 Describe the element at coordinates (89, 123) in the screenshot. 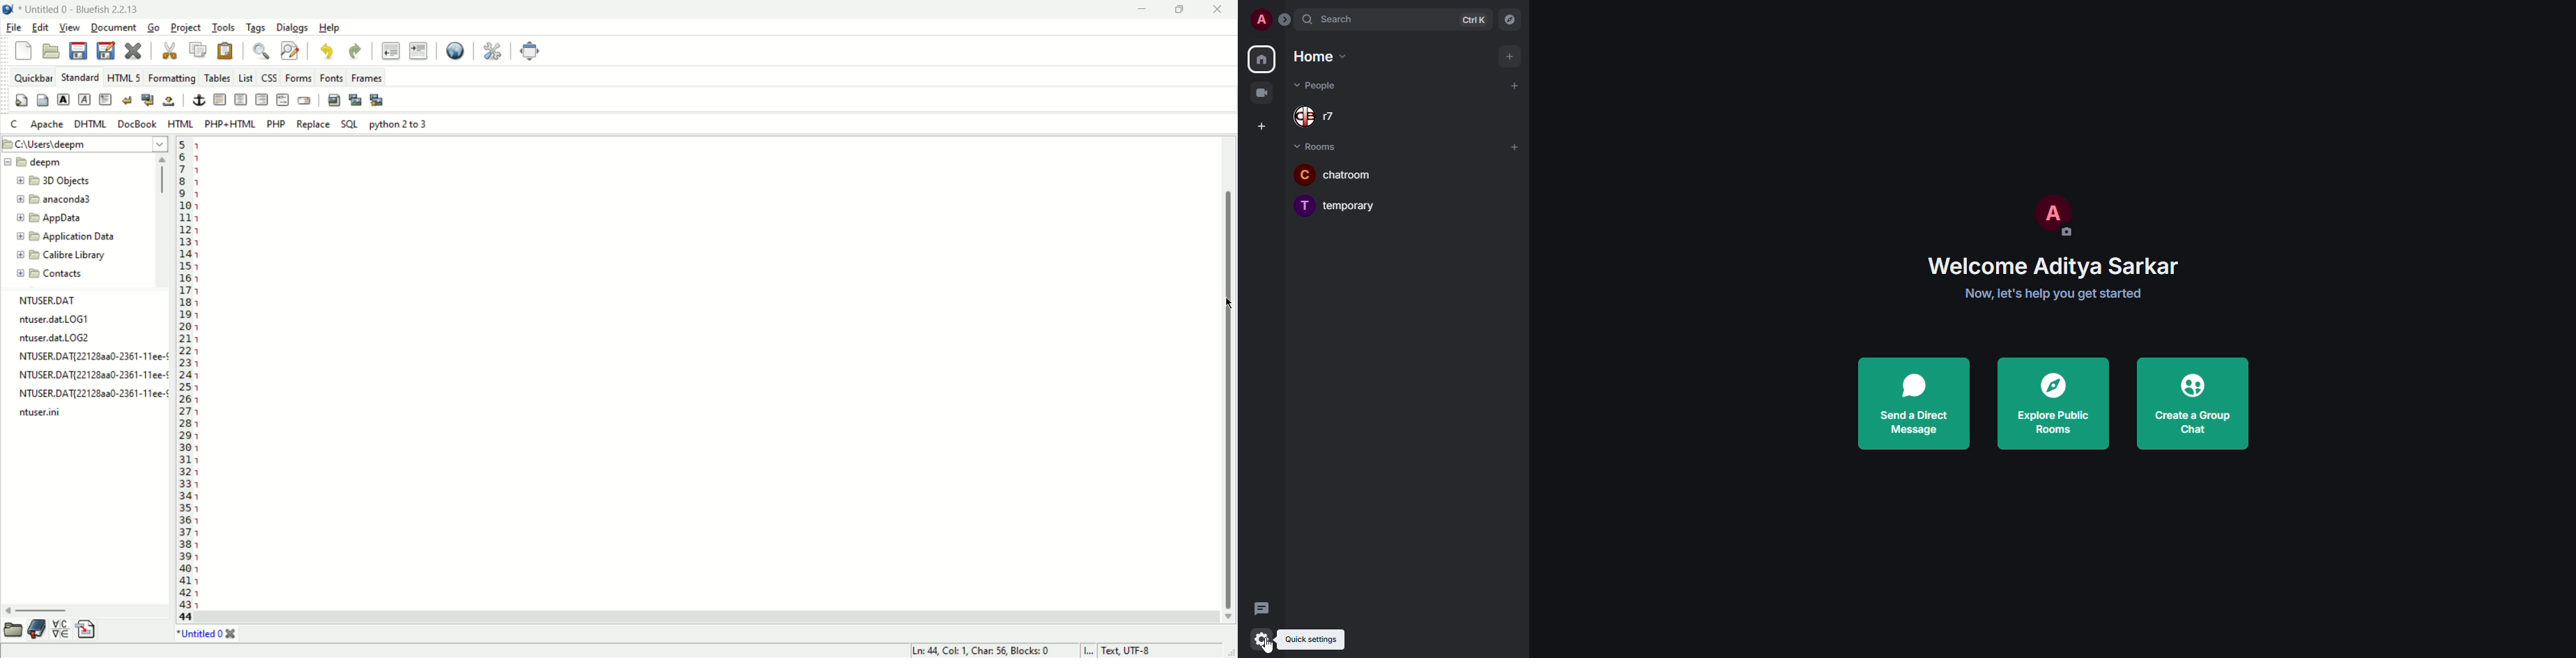

I see `DHTML` at that location.